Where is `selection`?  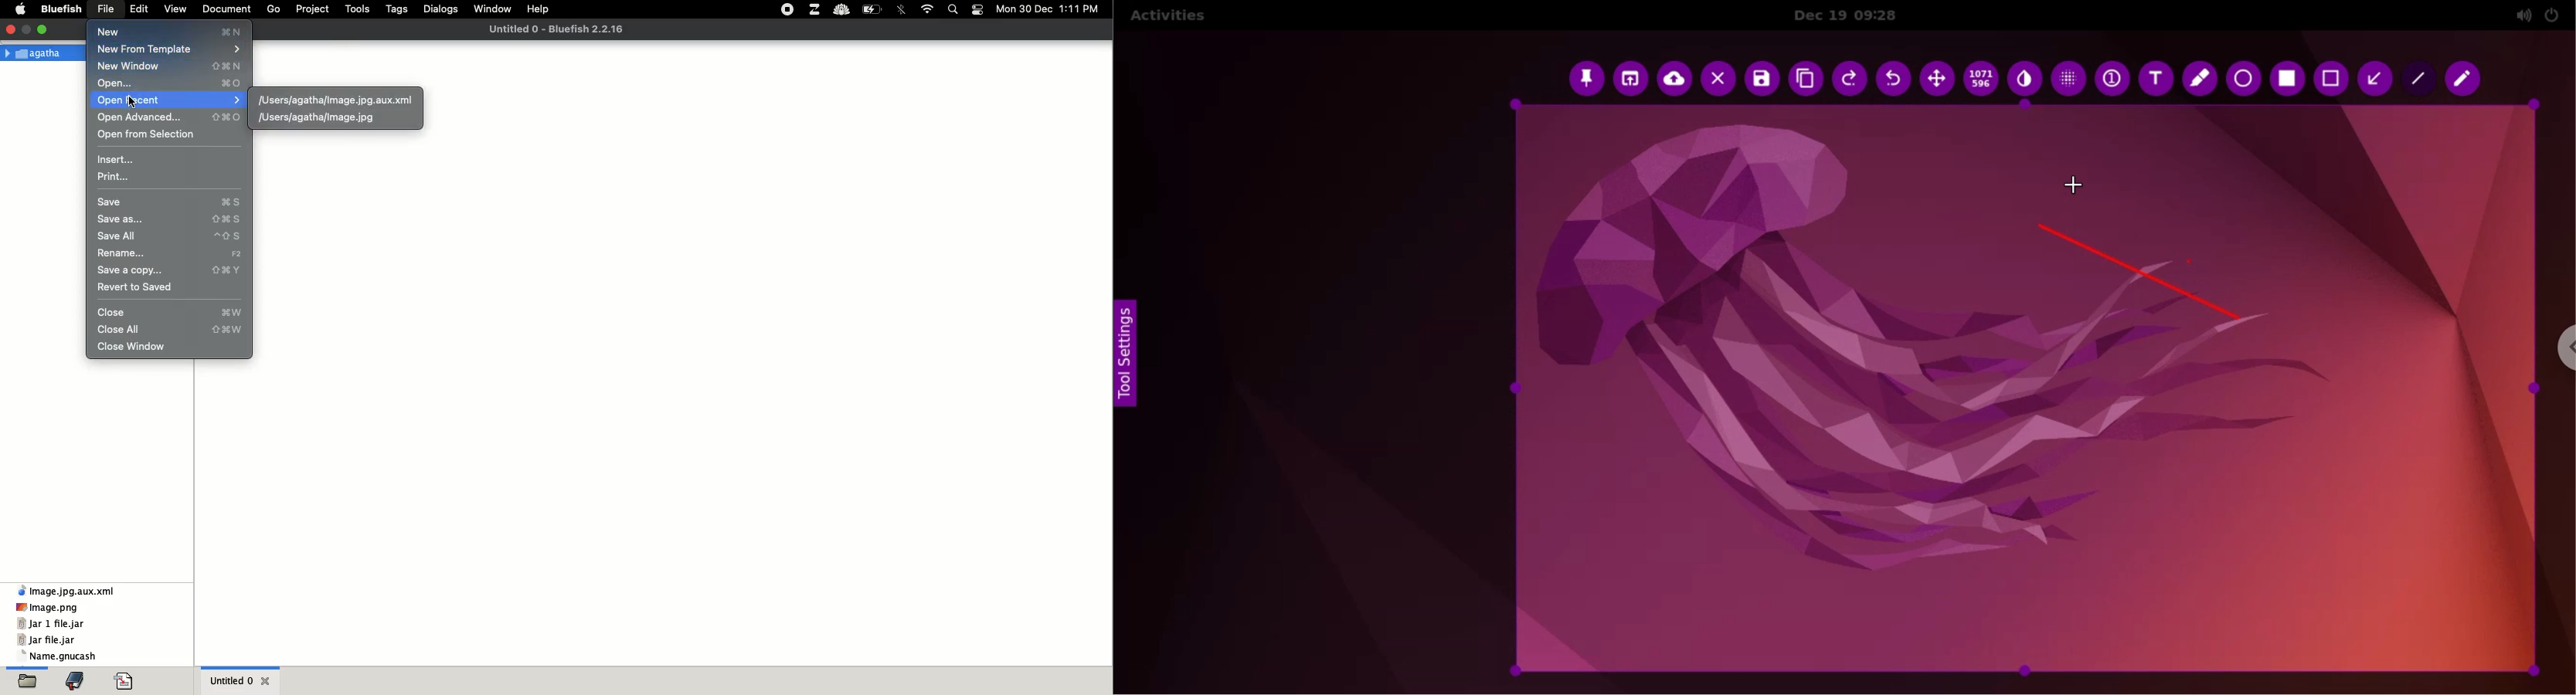 selection is located at coordinates (2290, 80).